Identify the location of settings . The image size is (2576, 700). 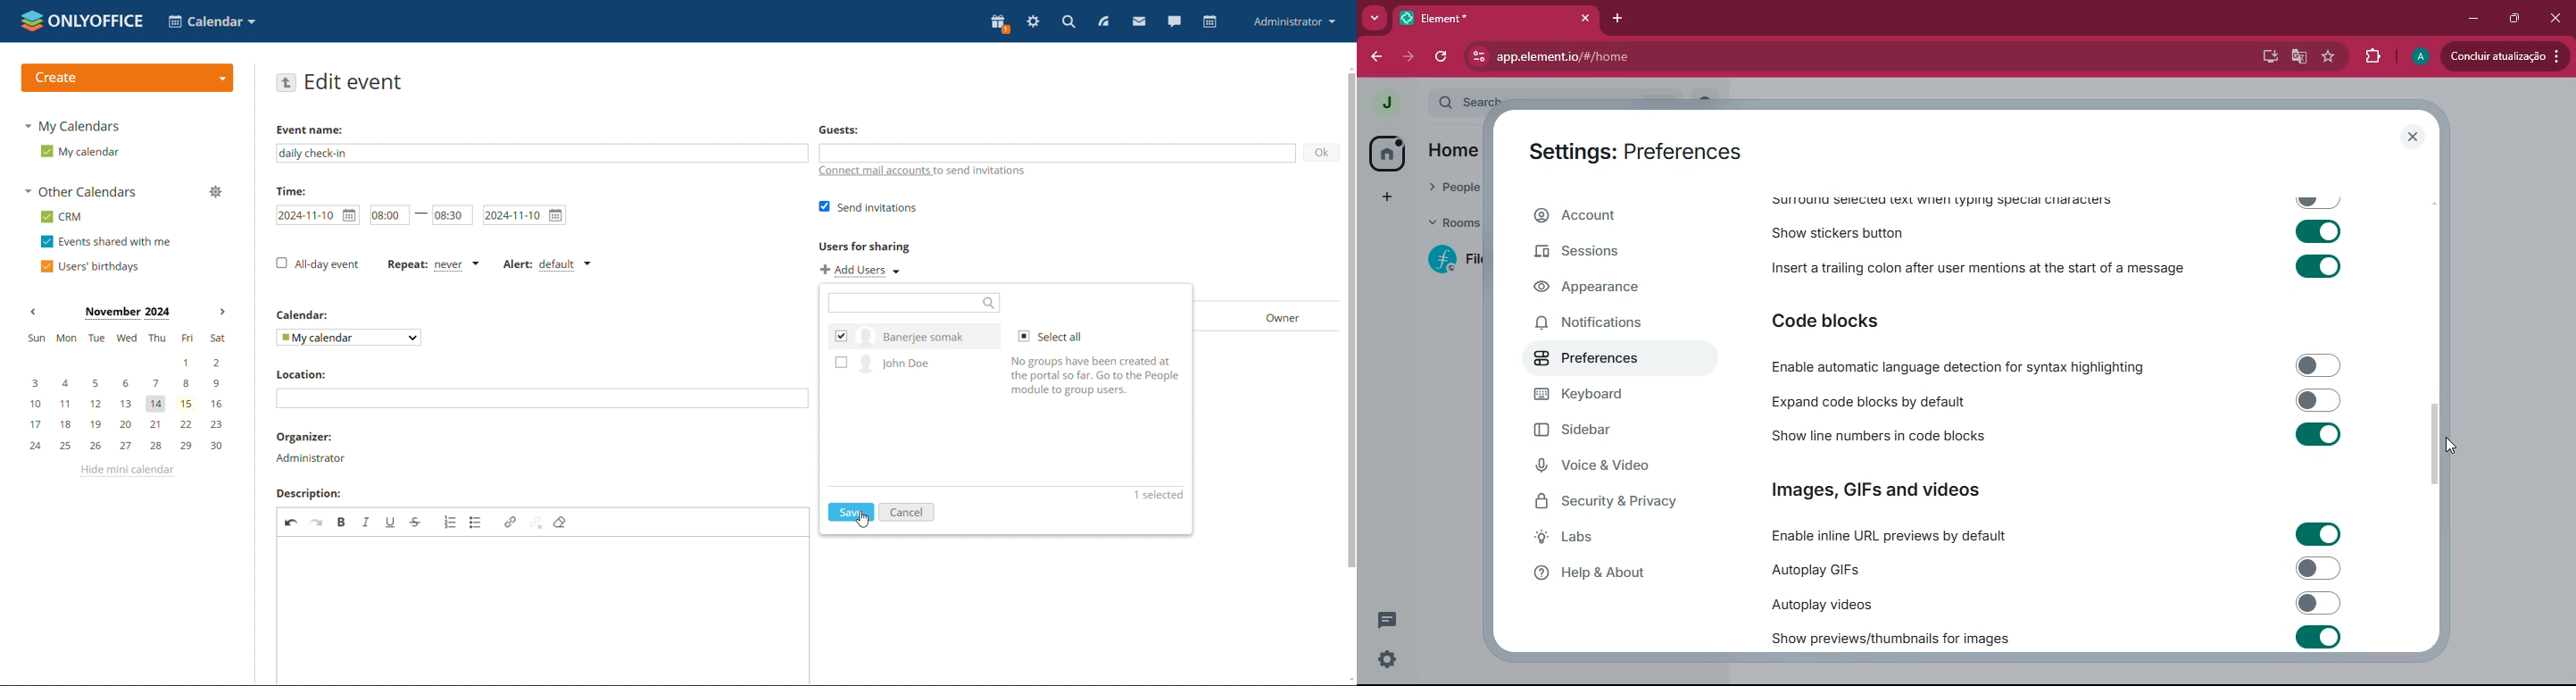
(1387, 662).